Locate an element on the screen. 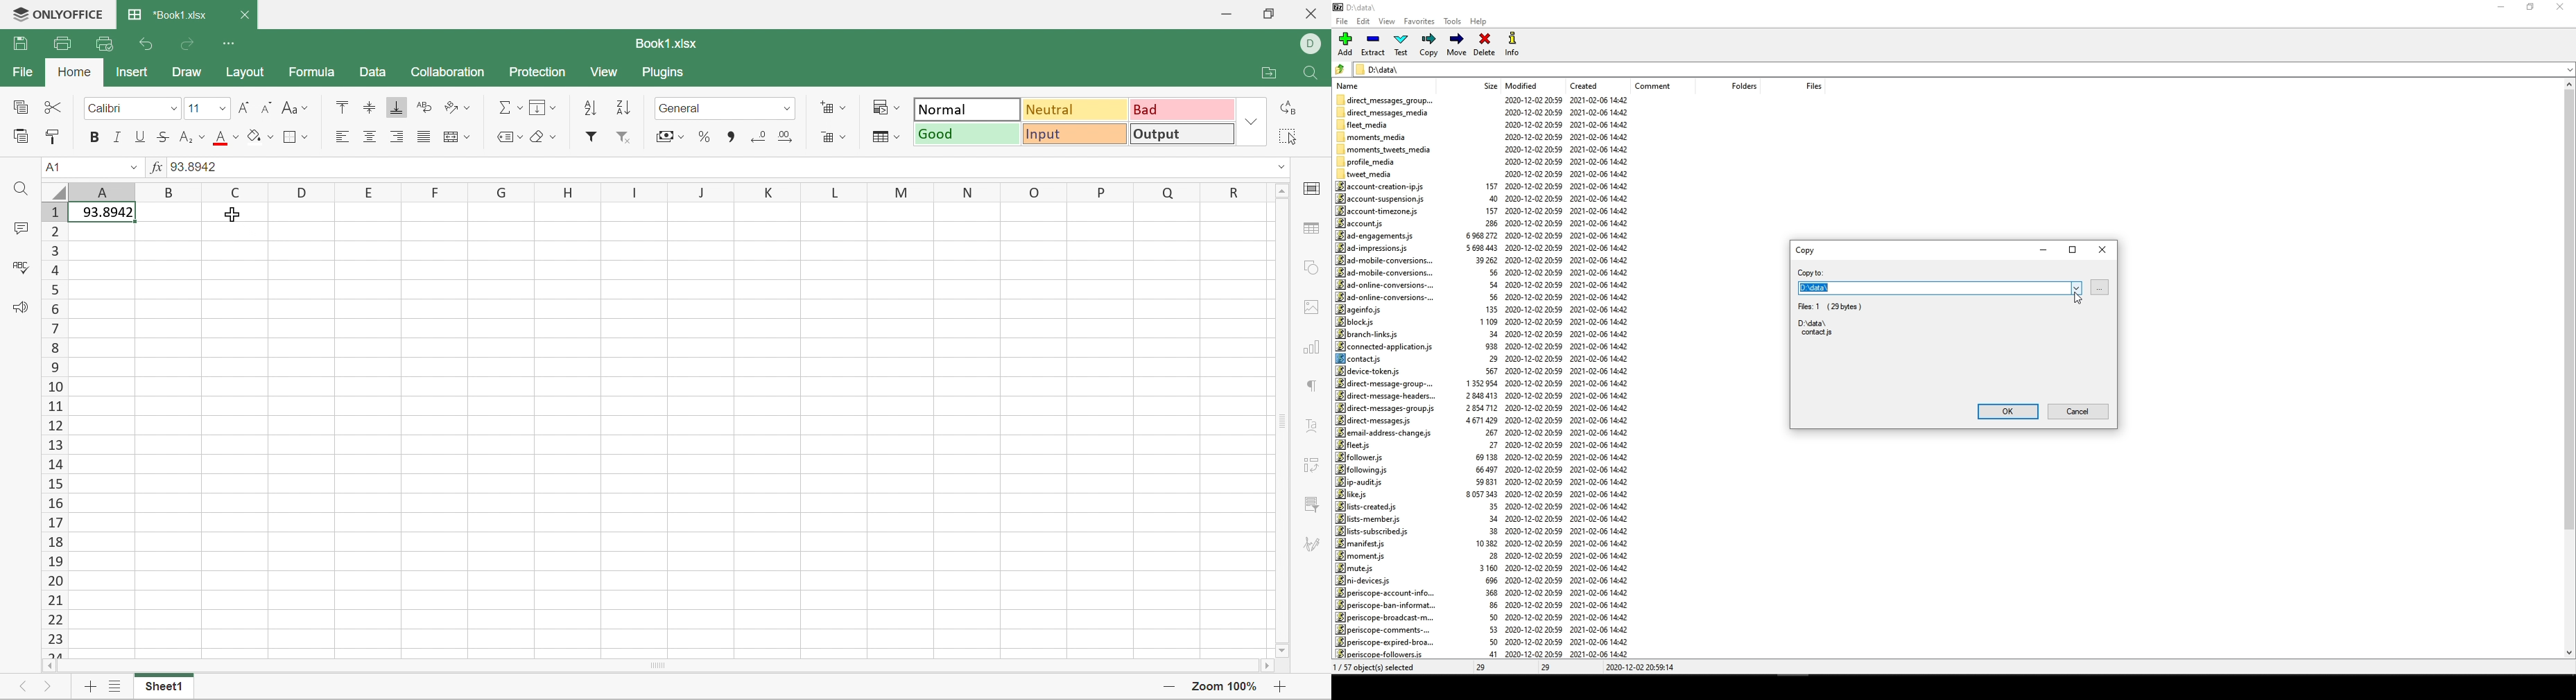 This screenshot has width=2576, height=700. Slicer settings is located at coordinates (1311, 503).